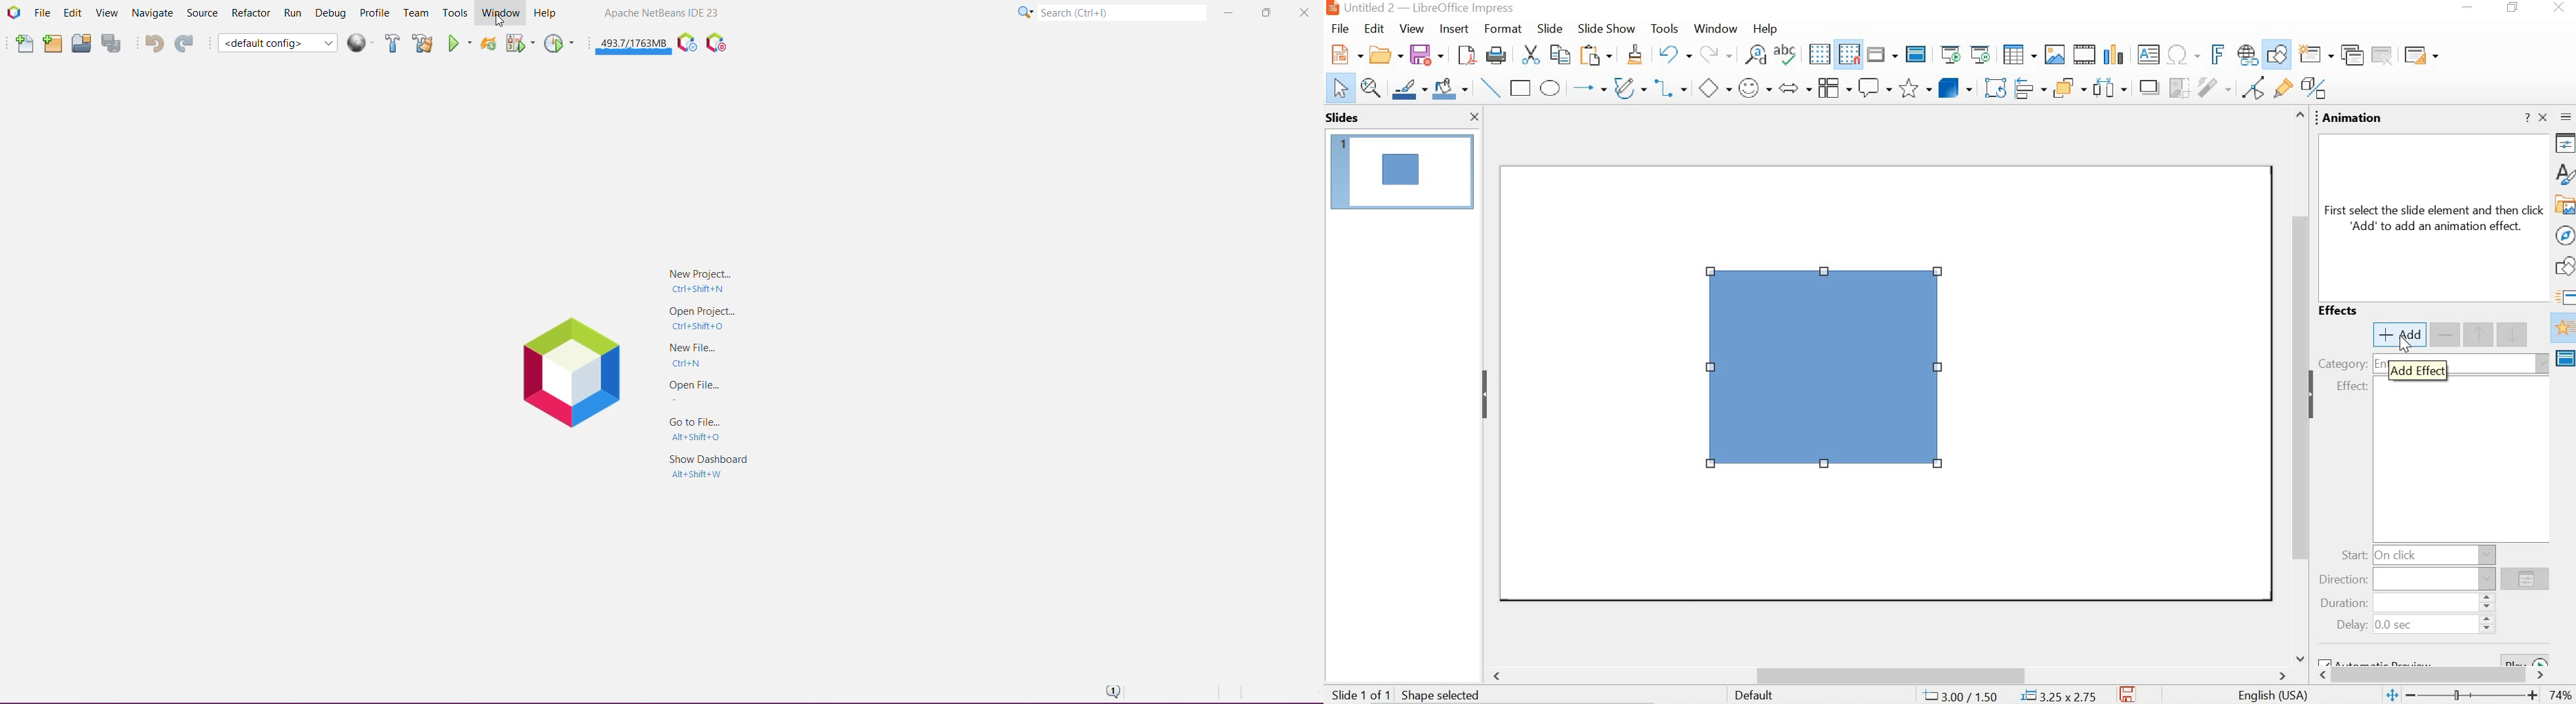 The height and width of the screenshot is (728, 2576). Describe the element at coordinates (2282, 88) in the screenshot. I see `gluepoint function` at that location.